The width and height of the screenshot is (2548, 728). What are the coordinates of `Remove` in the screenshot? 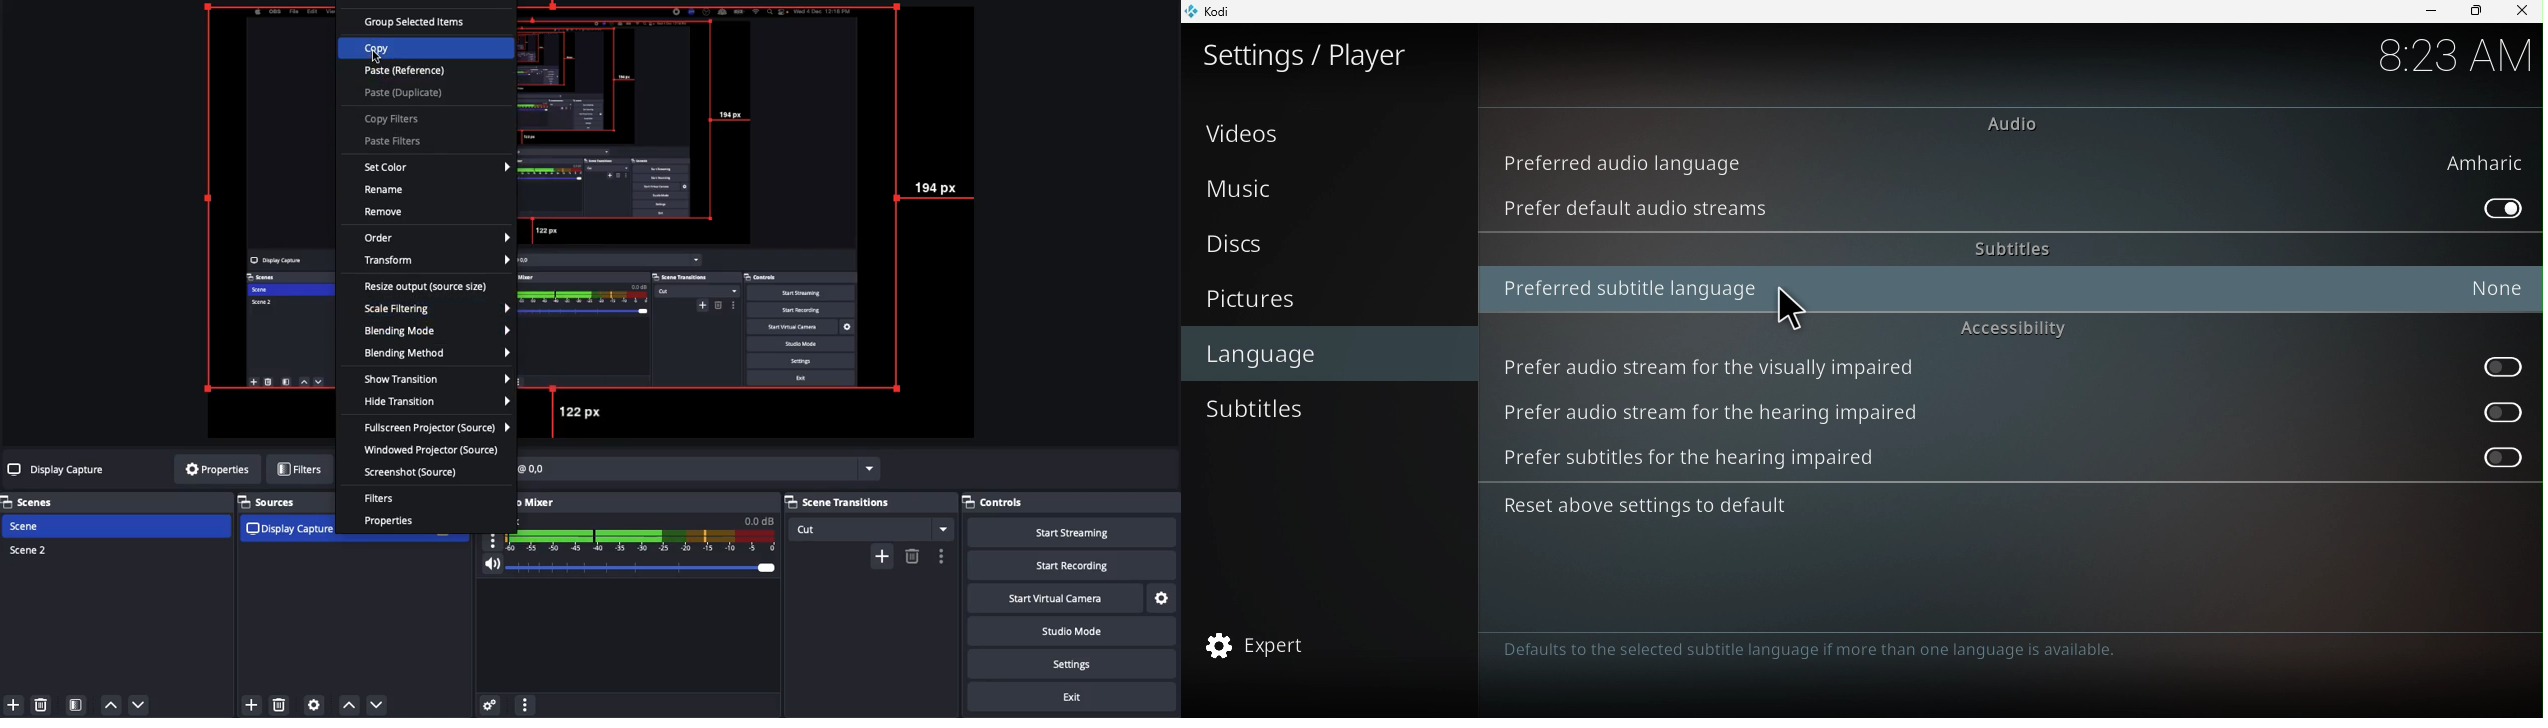 It's located at (387, 212).